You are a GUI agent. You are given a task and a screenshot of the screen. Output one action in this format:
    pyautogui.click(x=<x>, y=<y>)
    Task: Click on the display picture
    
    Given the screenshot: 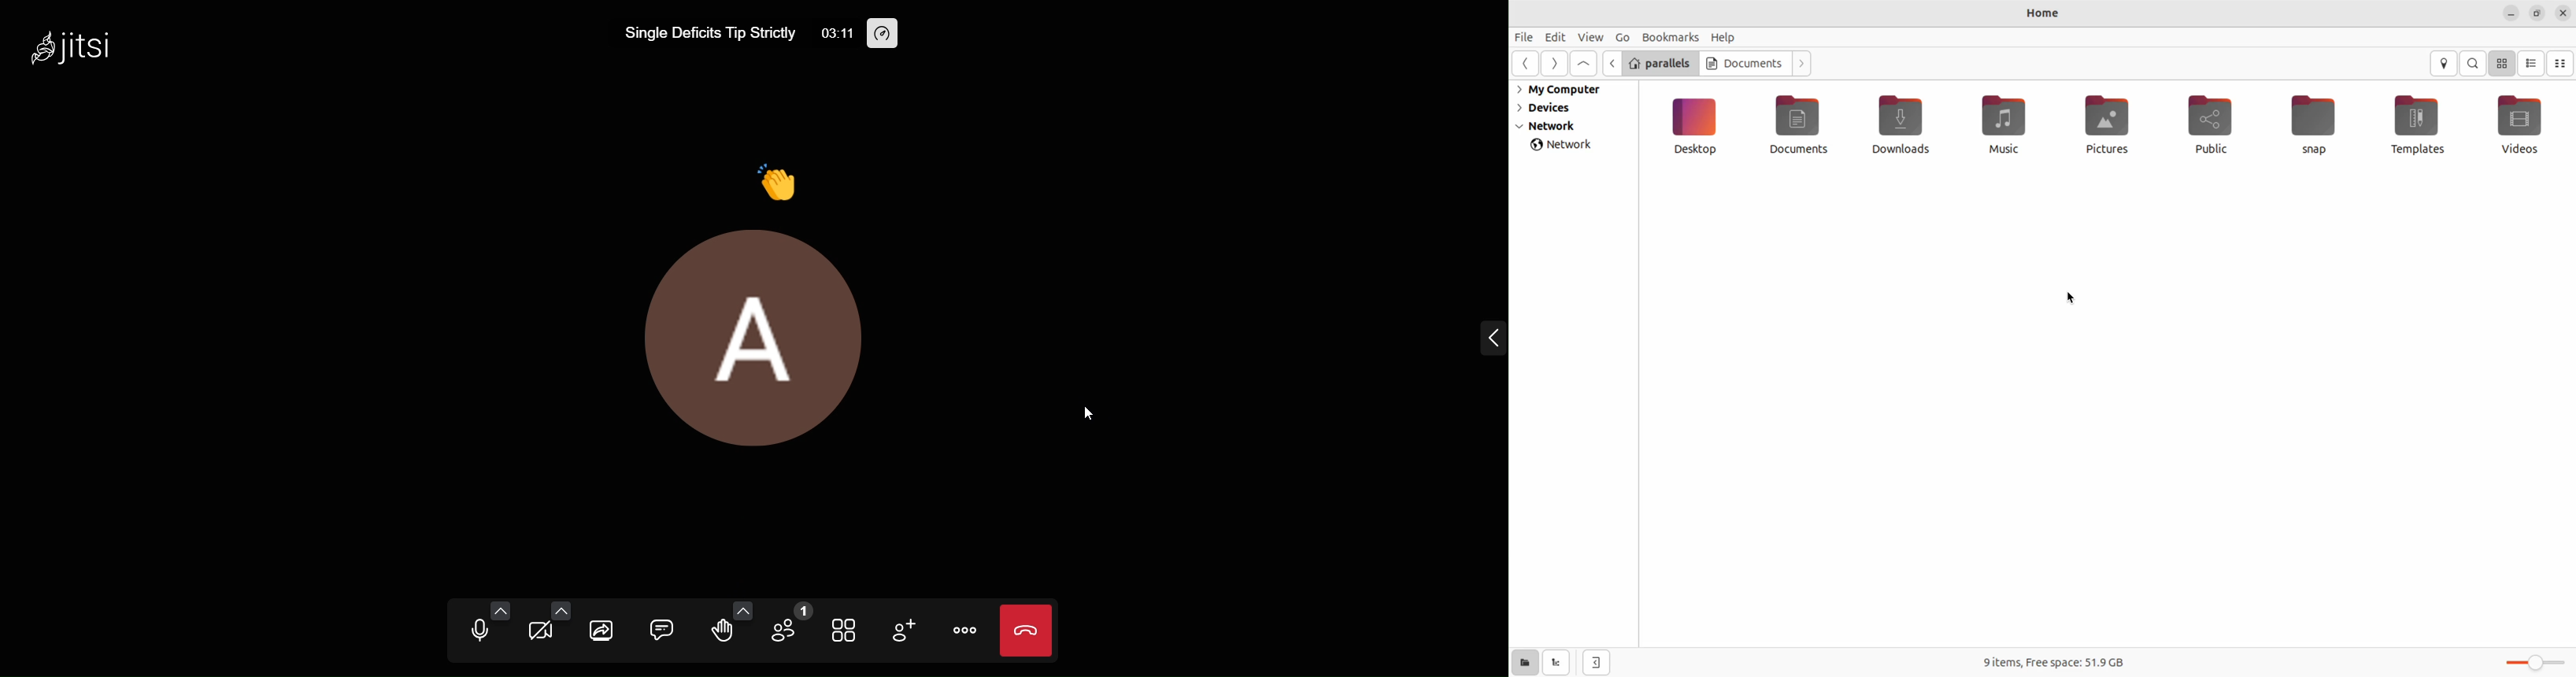 What is the action you would take?
    pyautogui.click(x=748, y=351)
    